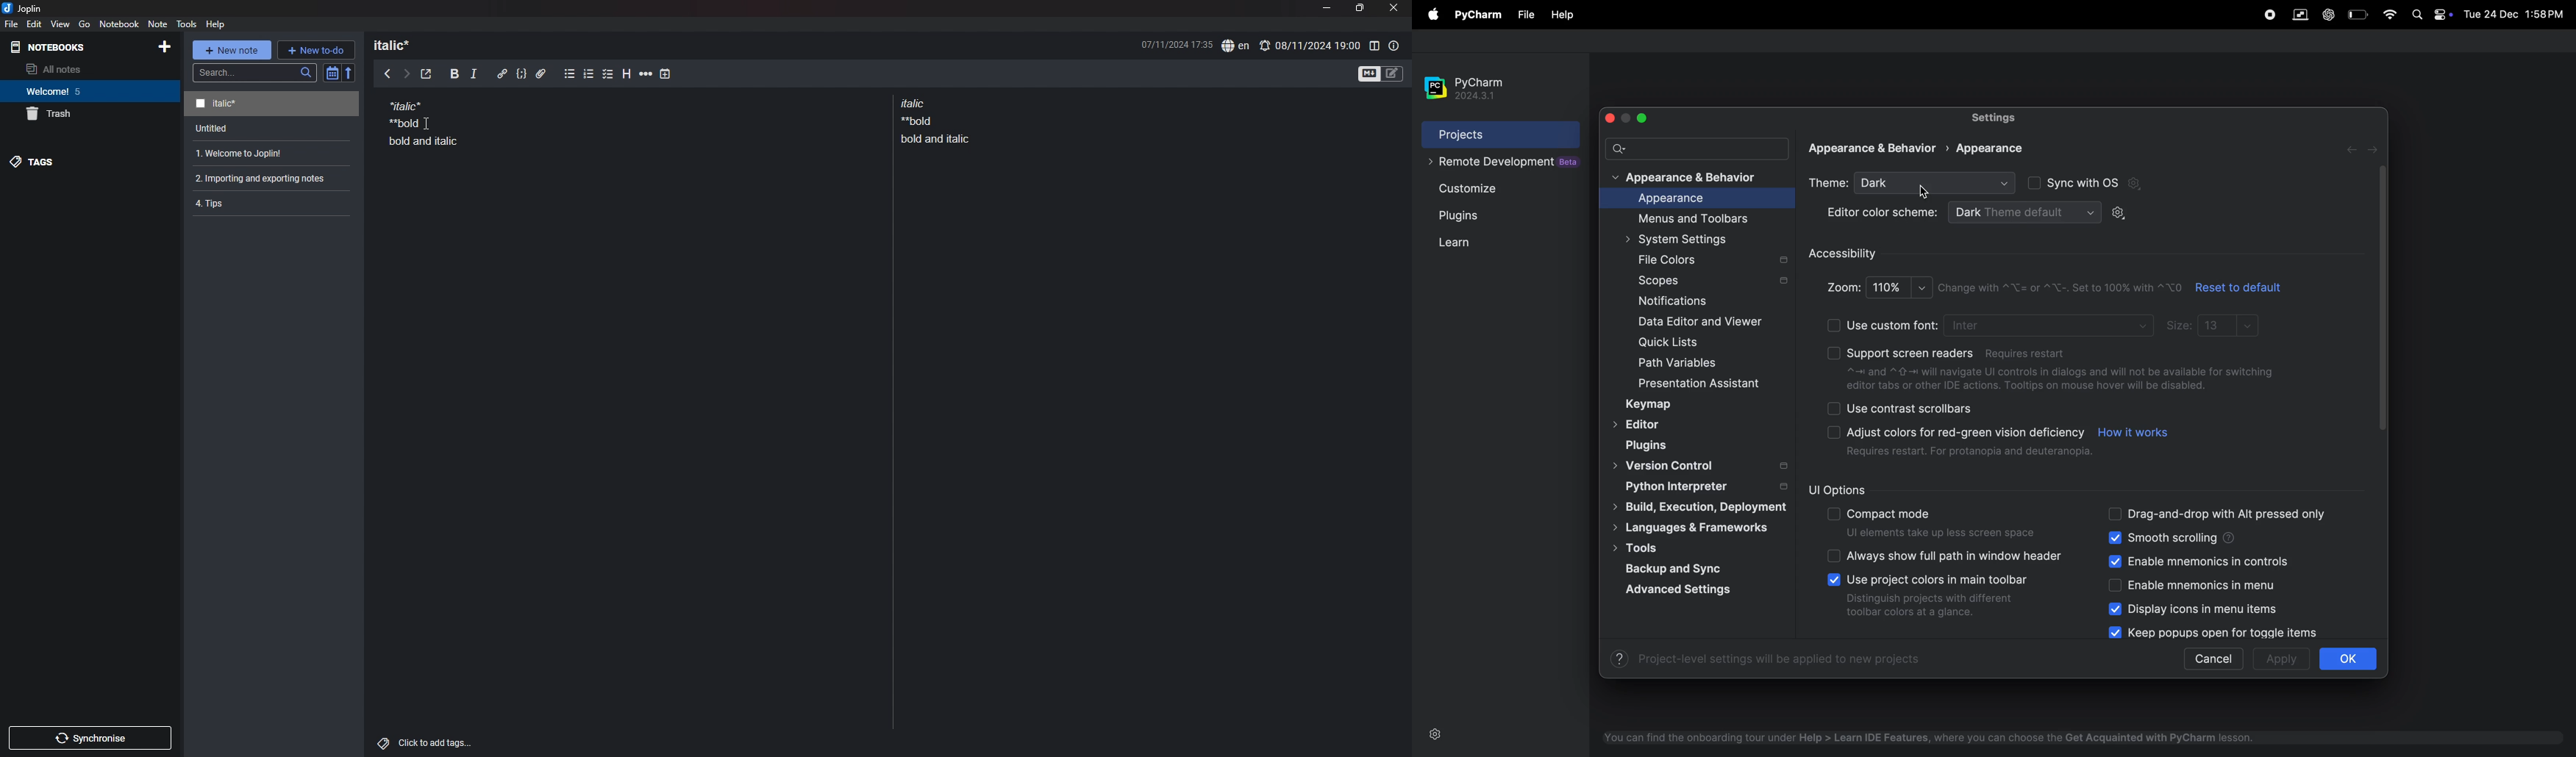 The image size is (2576, 784). What do you see at coordinates (1898, 287) in the screenshot?
I see `100` at bounding box center [1898, 287].